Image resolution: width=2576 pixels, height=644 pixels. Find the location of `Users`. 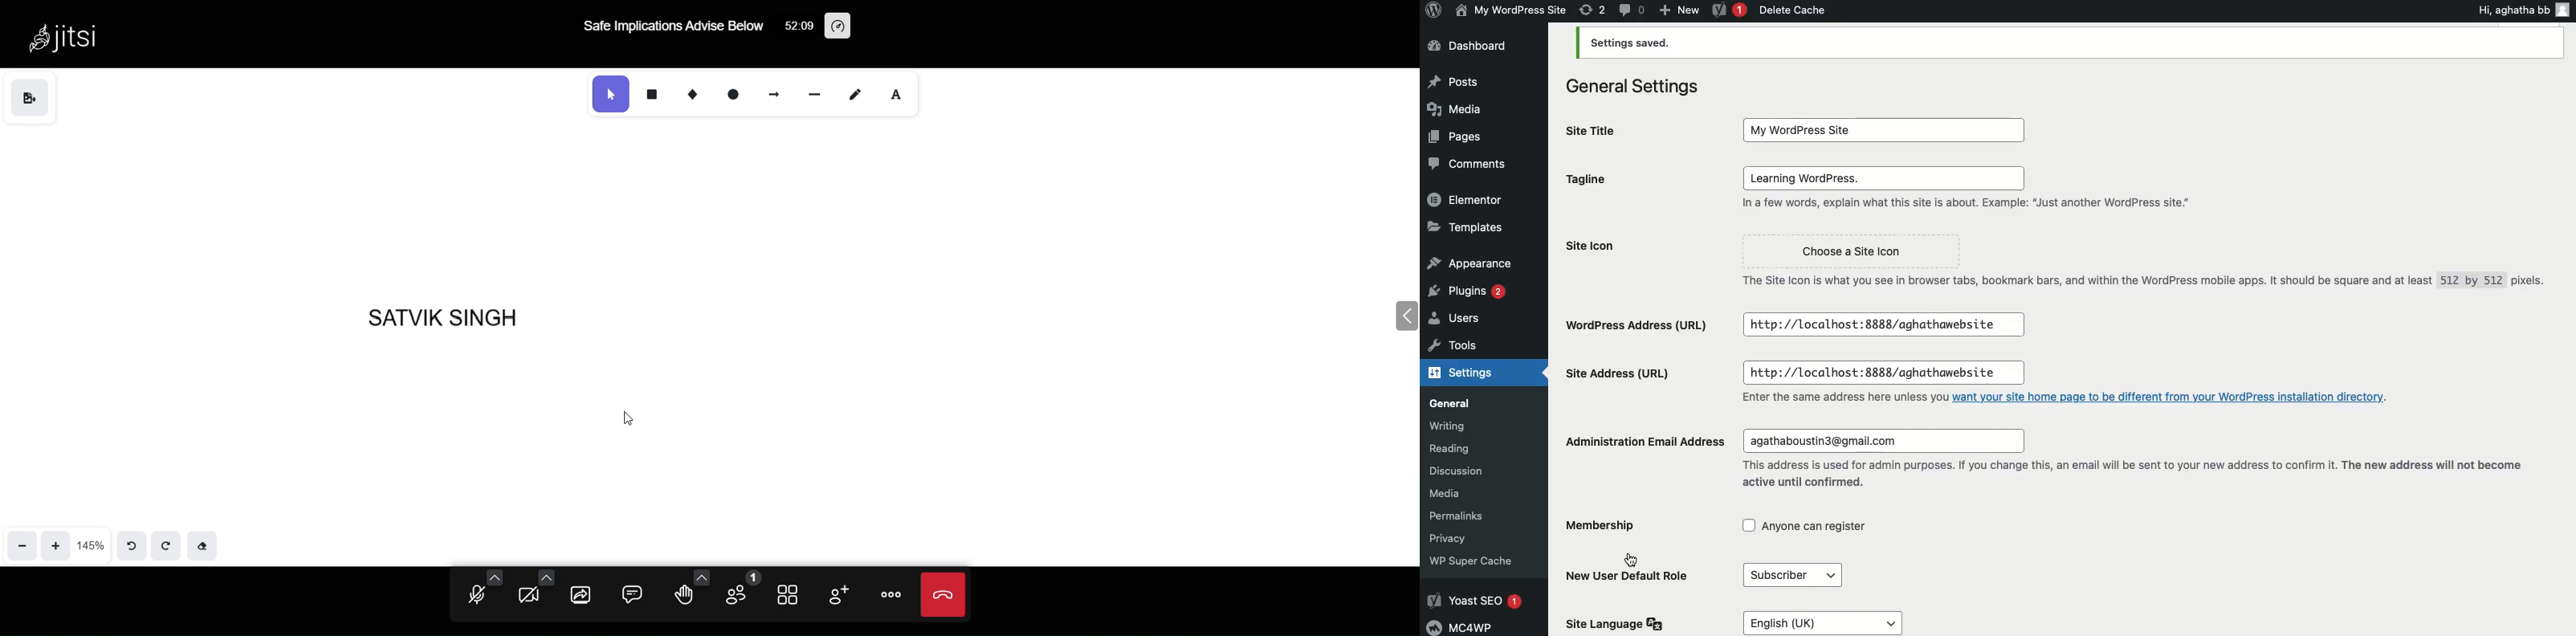

Users is located at coordinates (1469, 320).